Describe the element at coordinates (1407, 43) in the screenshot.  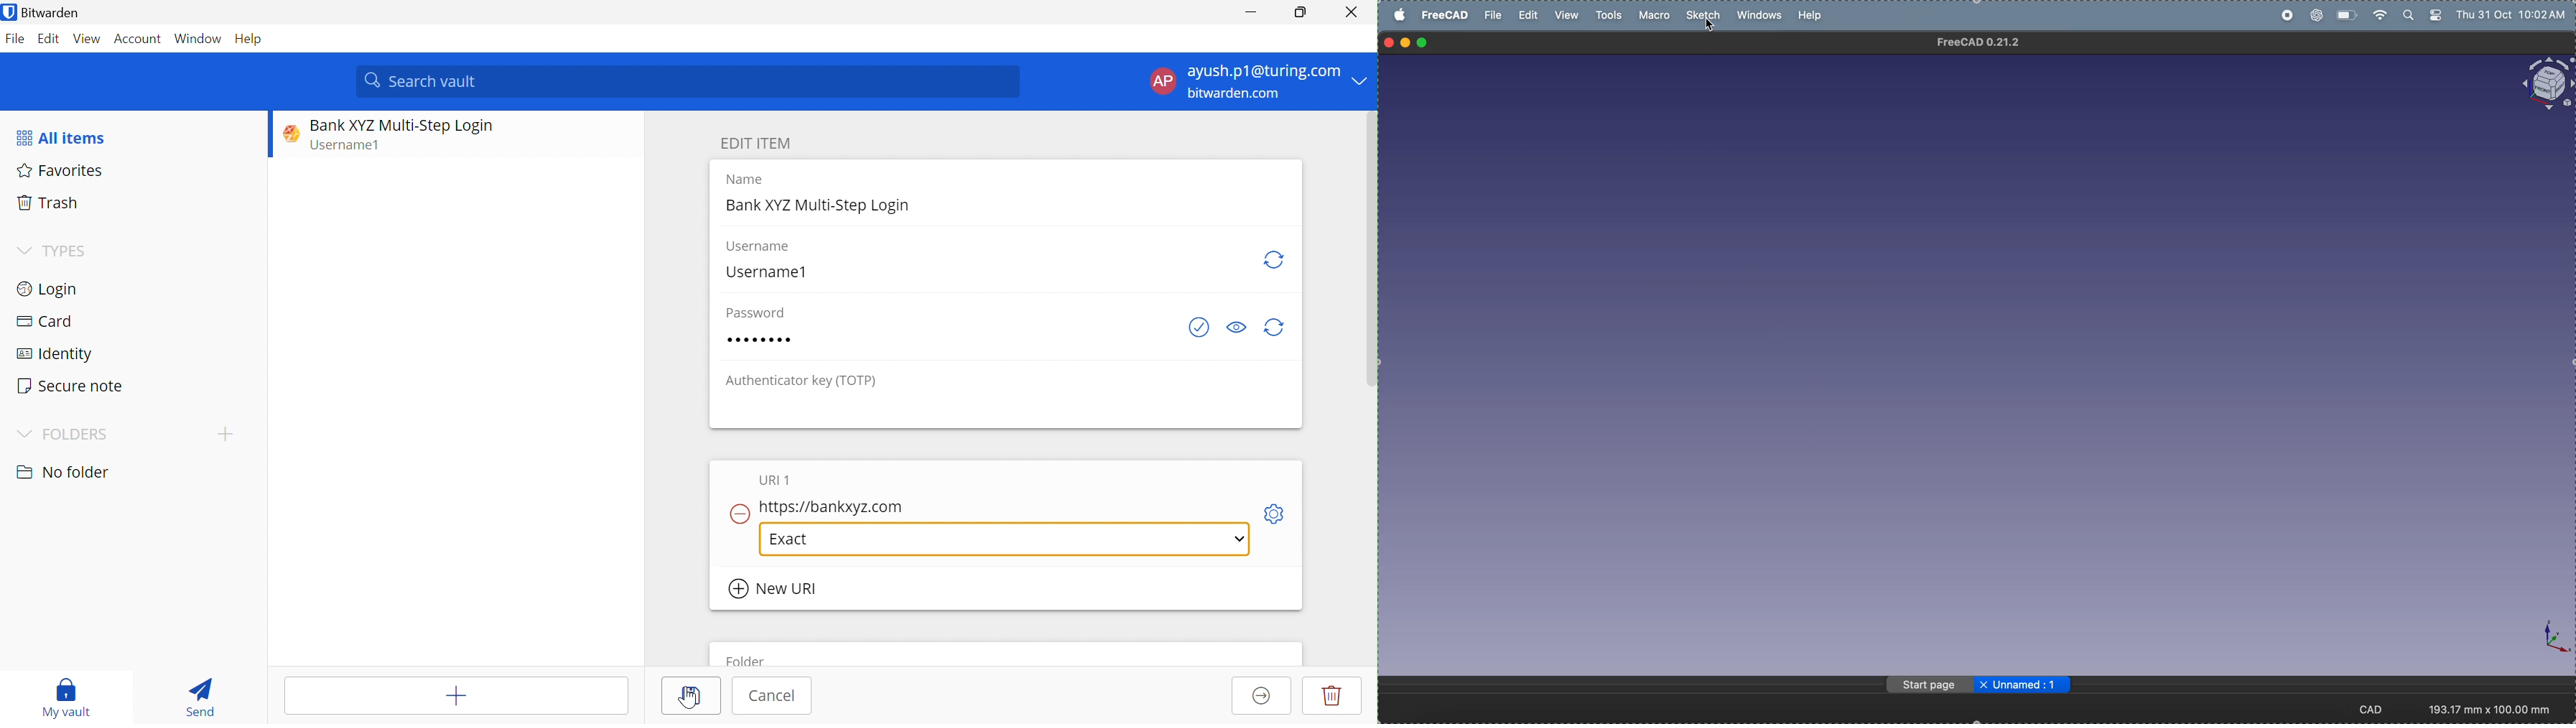
I see `minimize` at that location.